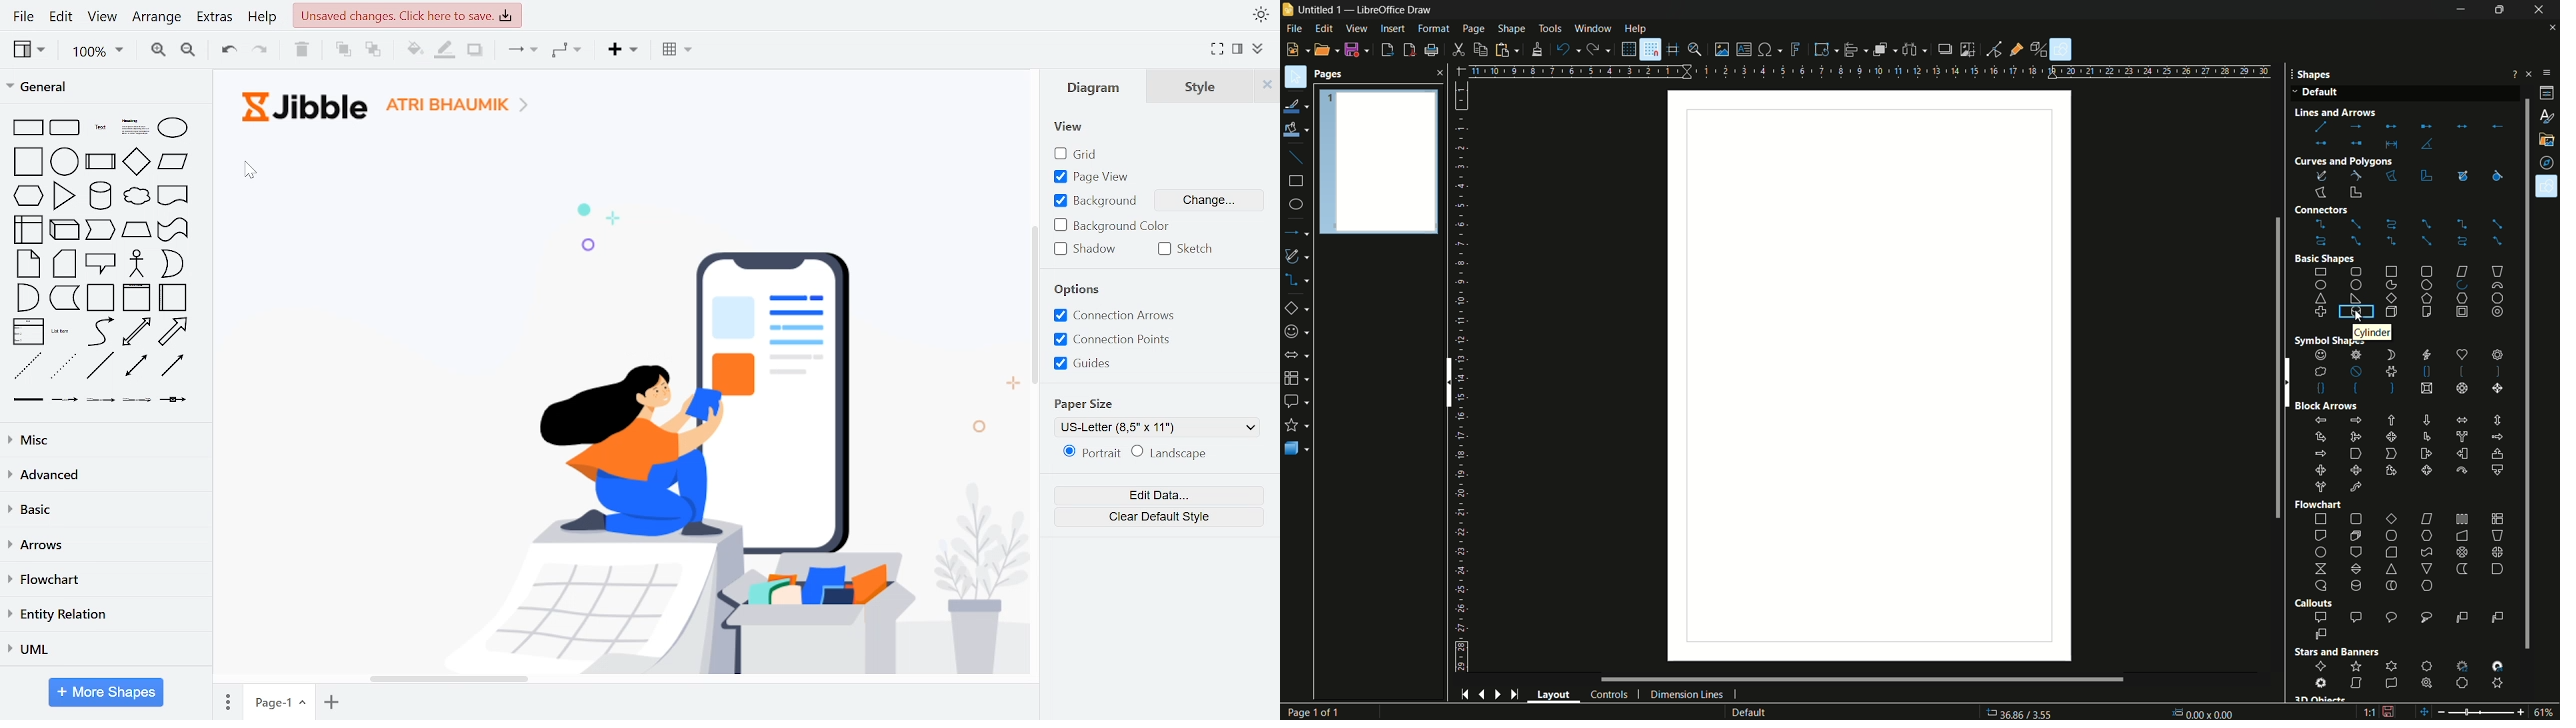 The height and width of the screenshot is (728, 2576). I want to click on line color, so click(1295, 107).